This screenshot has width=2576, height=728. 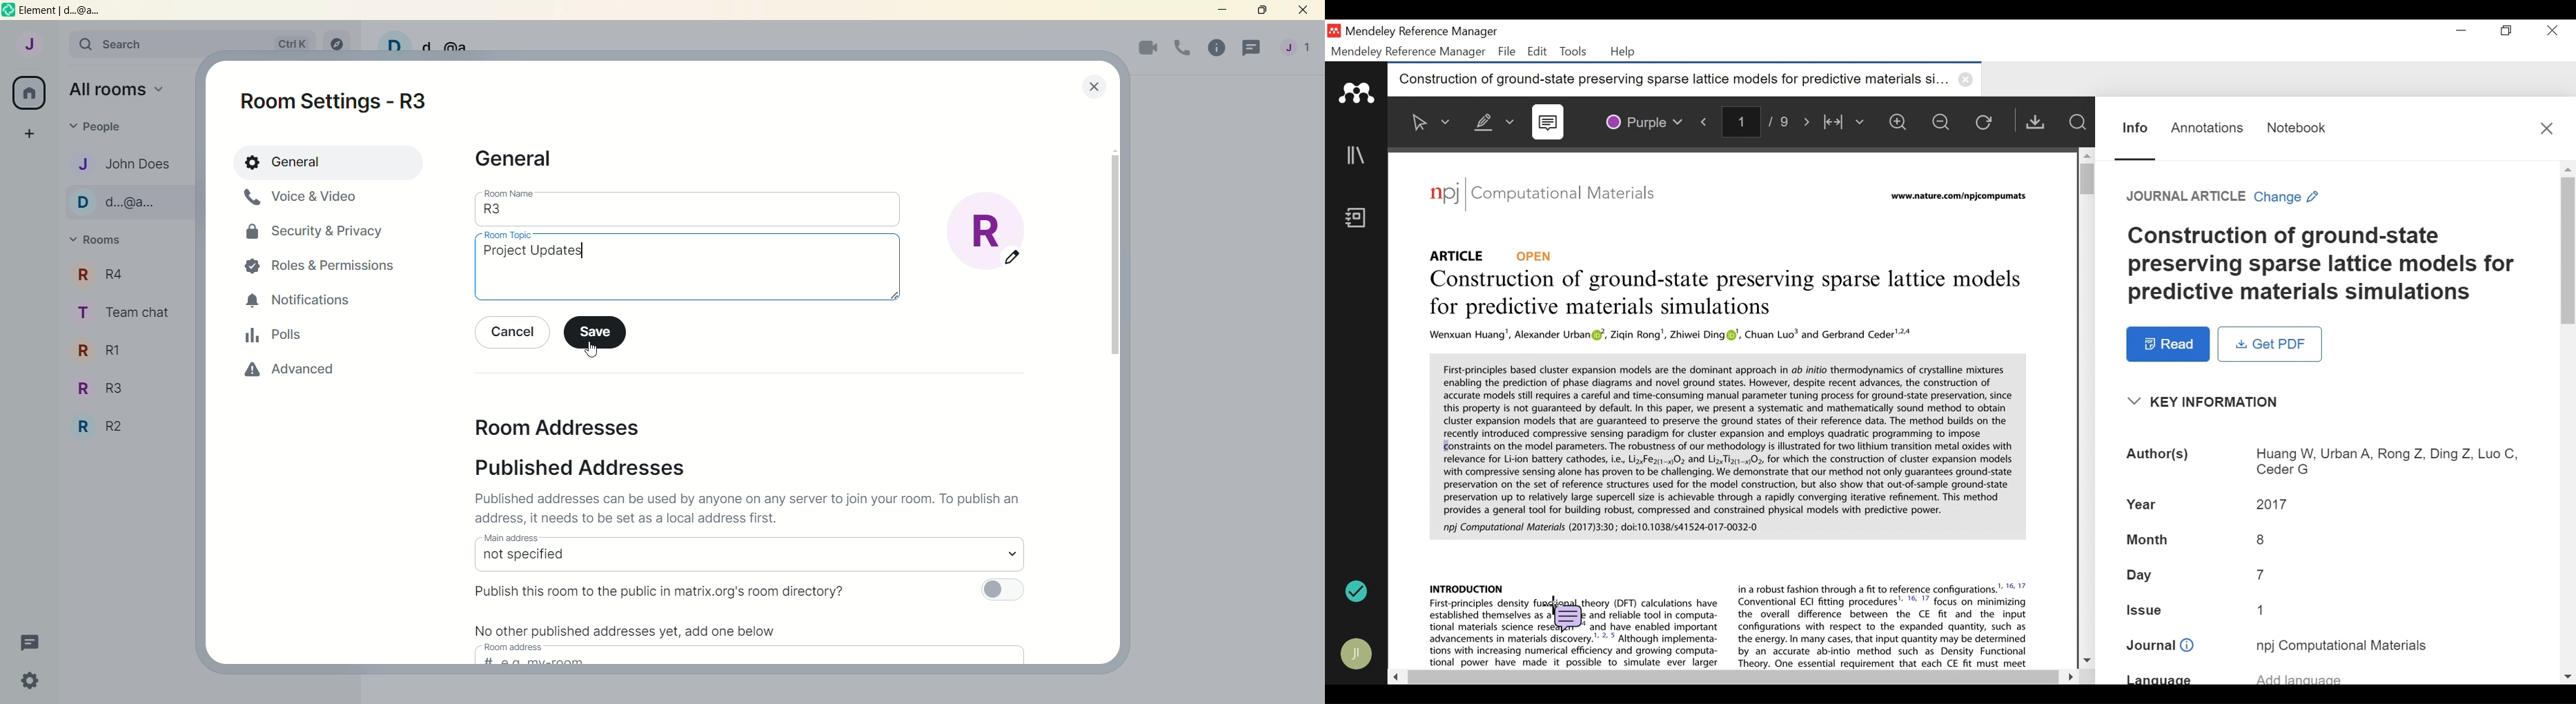 I want to click on edit room display picture, so click(x=986, y=233).